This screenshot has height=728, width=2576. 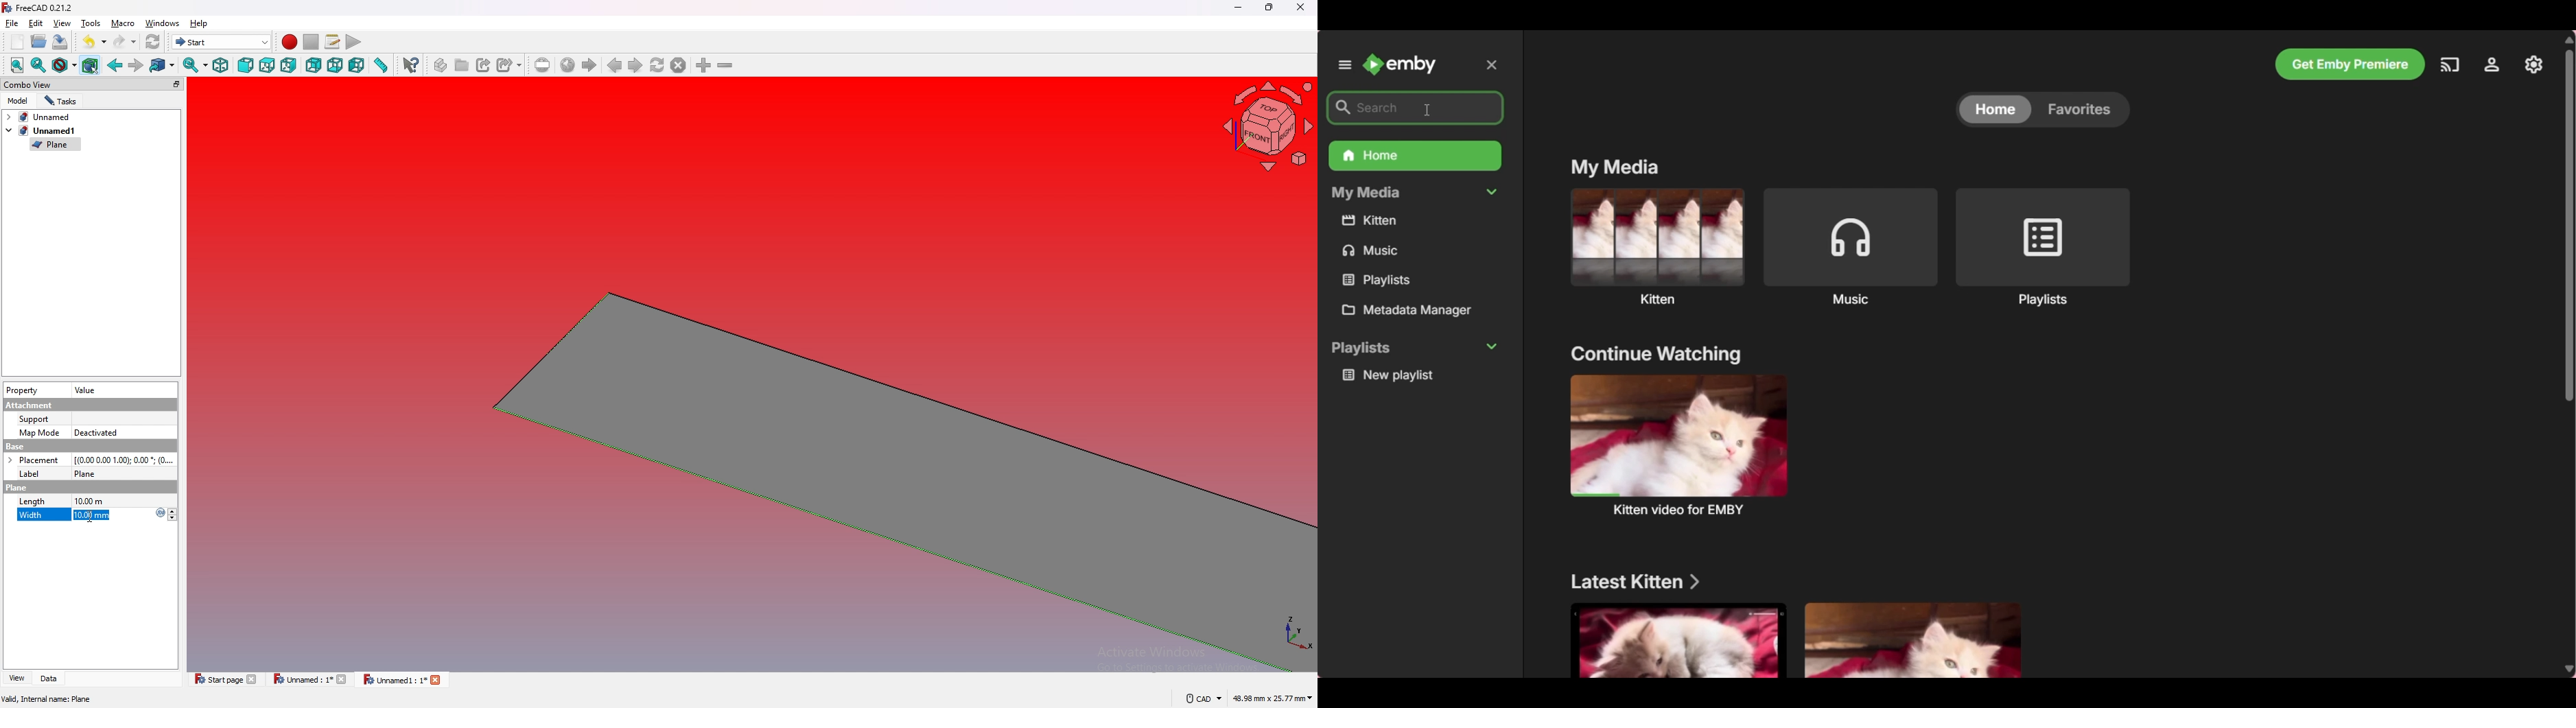 I want to click on whats this, so click(x=411, y=65).